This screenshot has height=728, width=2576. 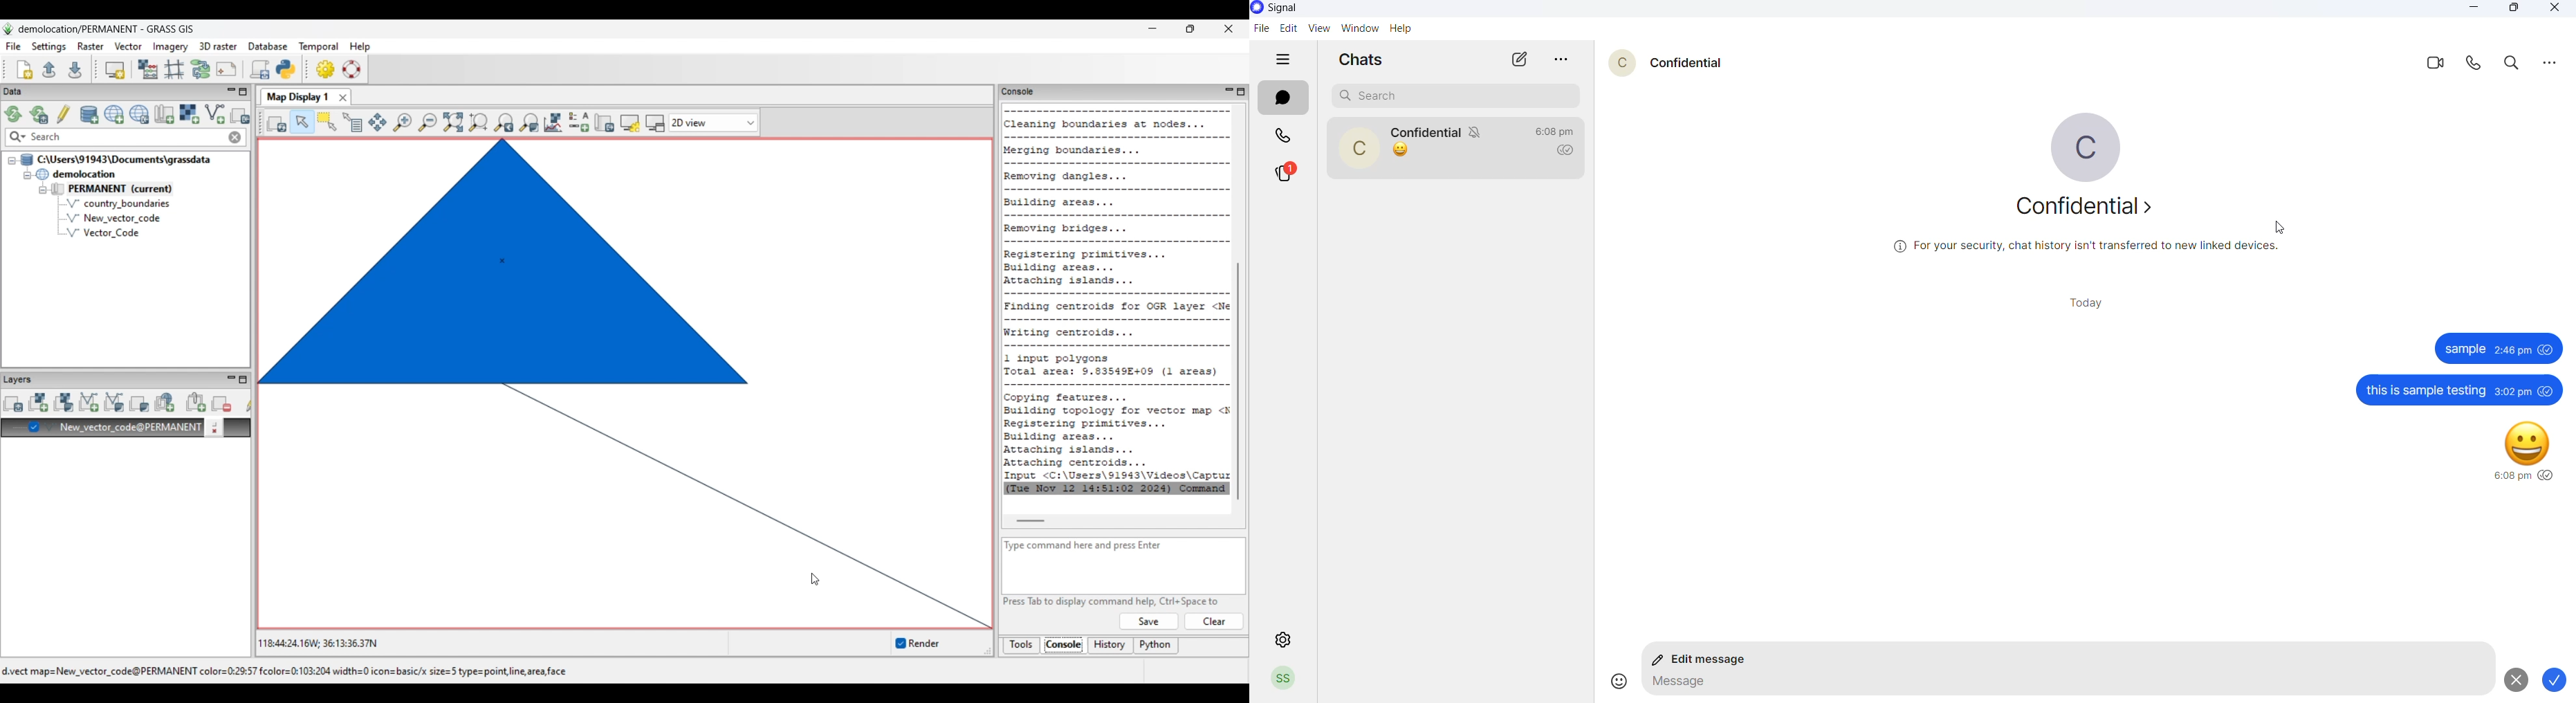 What do you see at coordinates (1152, 29) in the screenshot?
I see `Minimize` at bounding box center [1152, 29].